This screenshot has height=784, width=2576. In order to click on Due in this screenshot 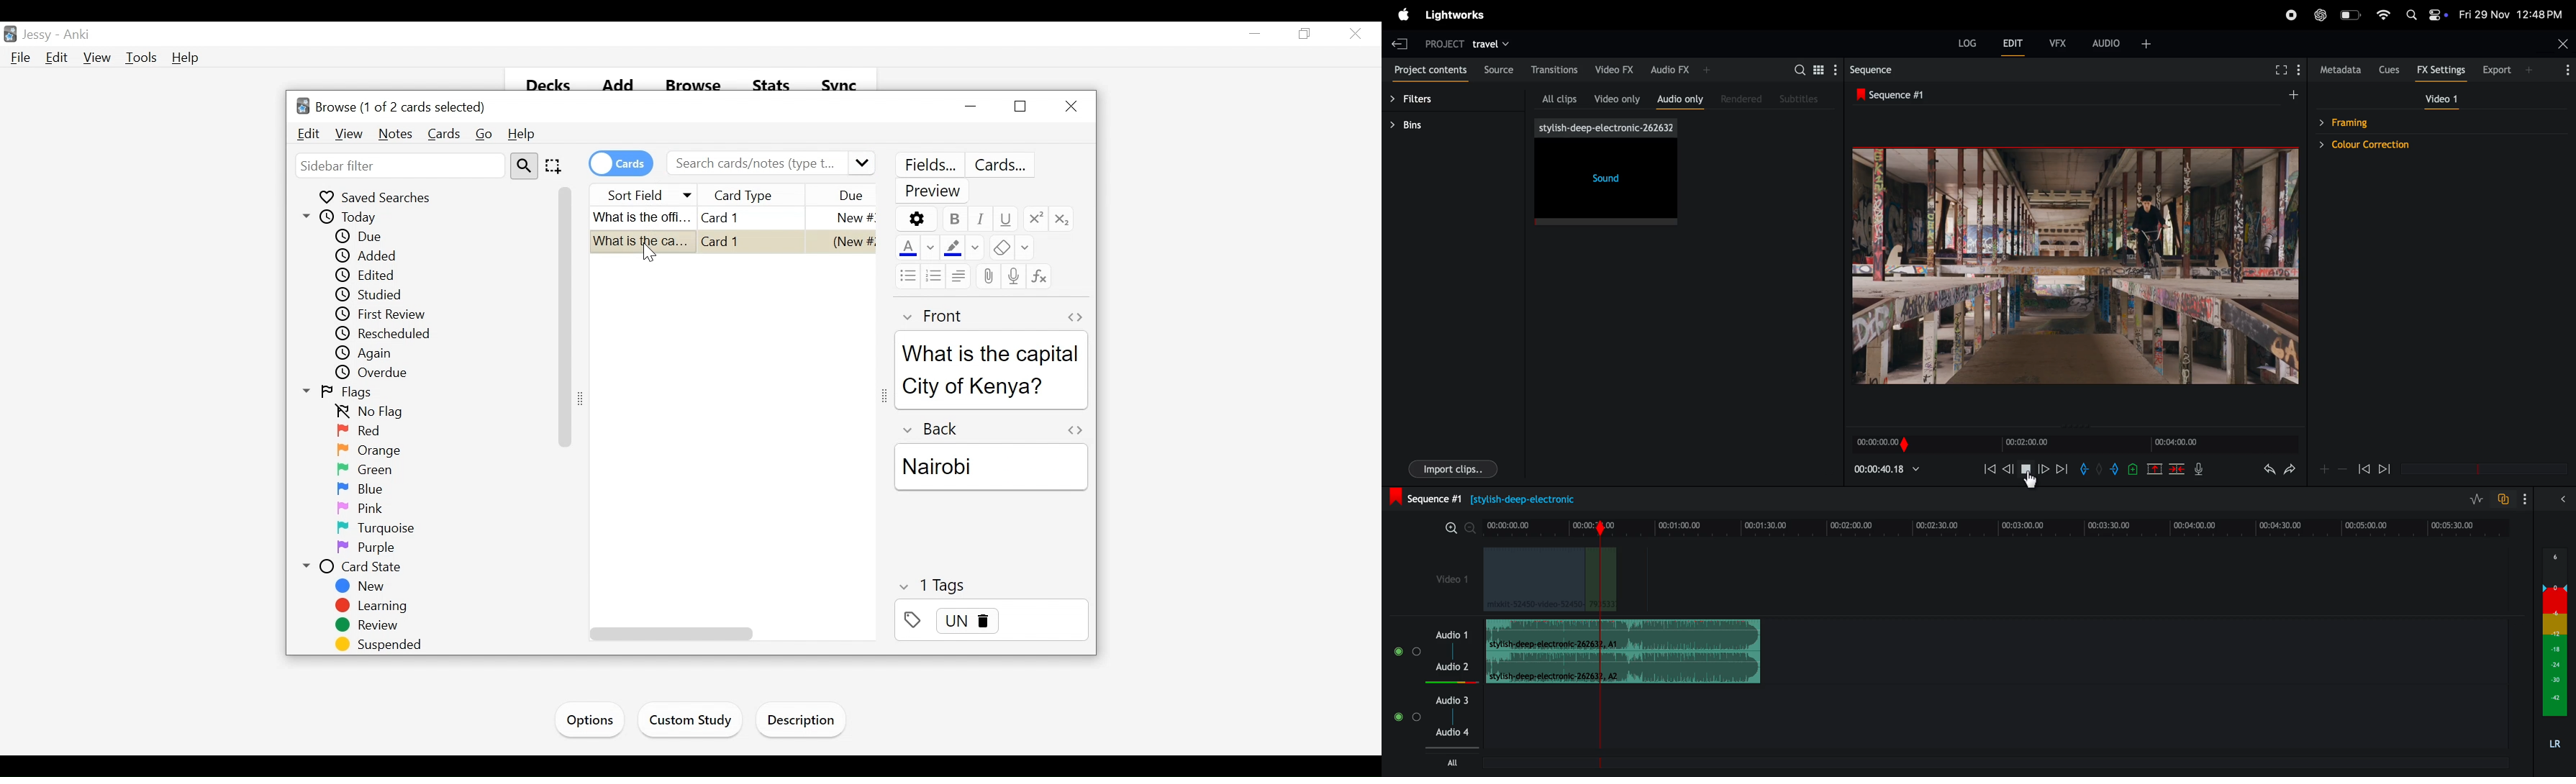, I will do `click(850, 196)`.